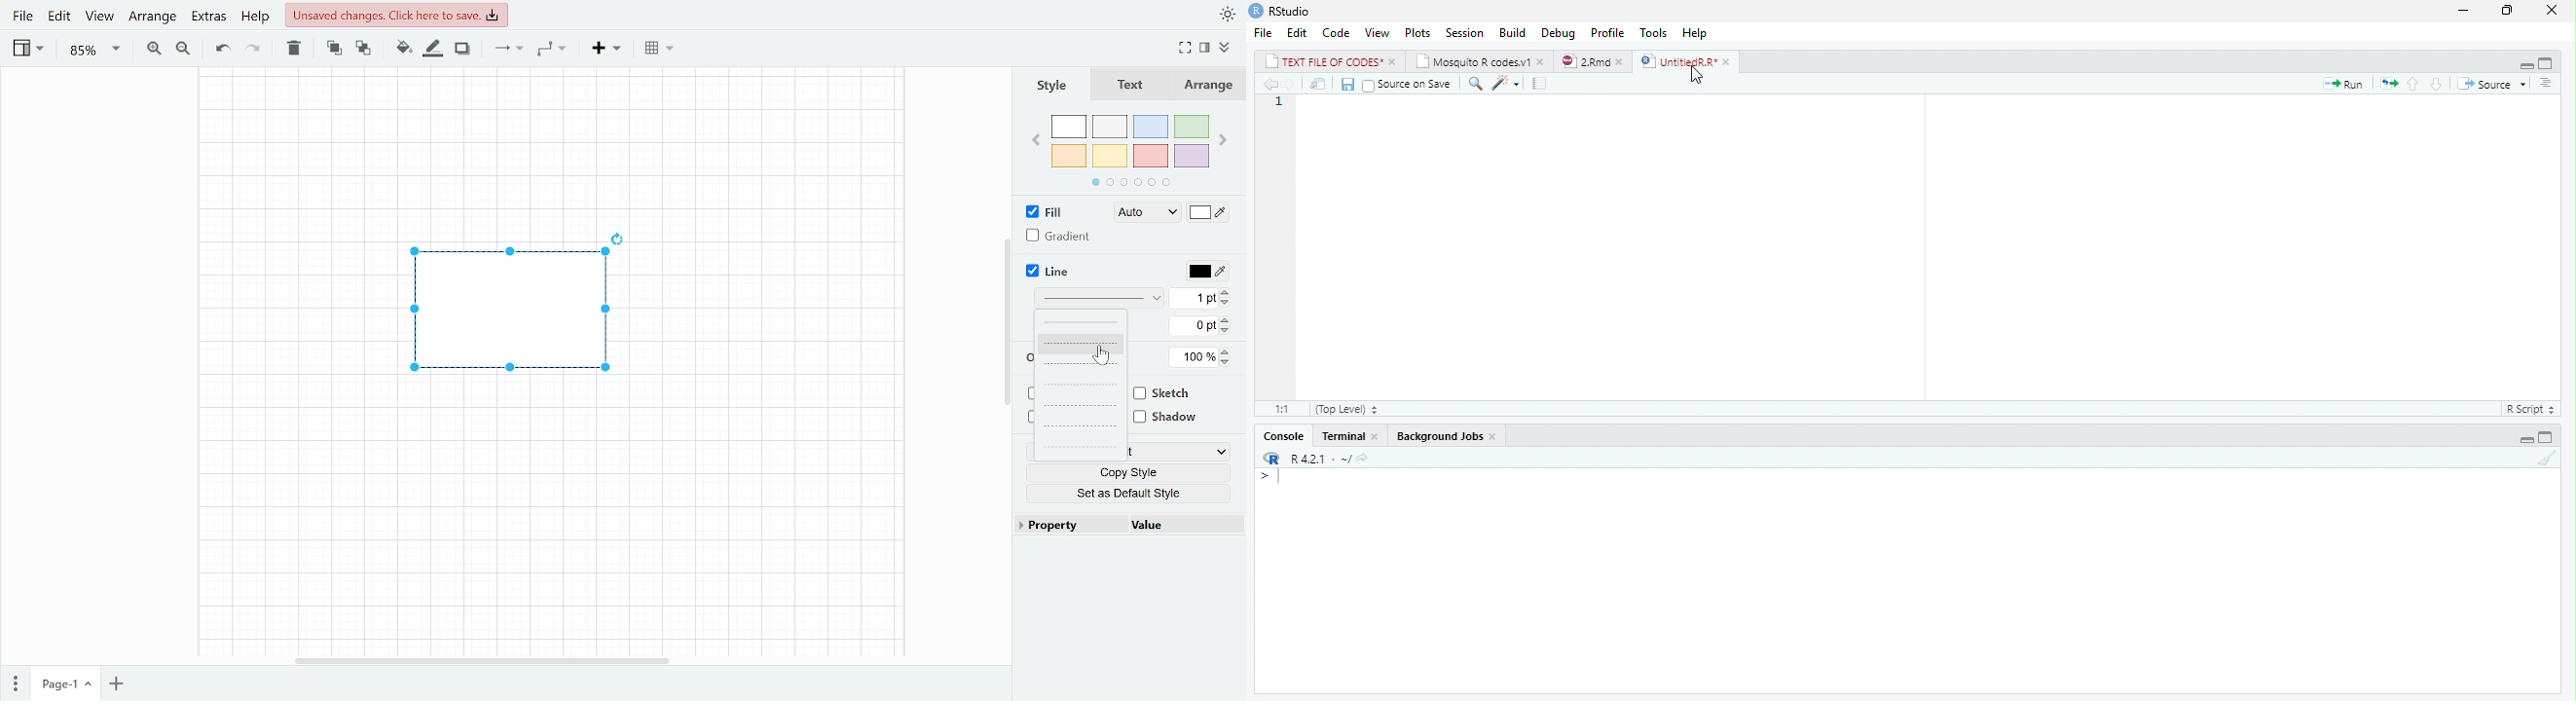 This screenshot has height=728, width=2576. What do you see at coordinates (1226, 137) in the screenshot?
I see `Next` at bounding box center [1226, 137].